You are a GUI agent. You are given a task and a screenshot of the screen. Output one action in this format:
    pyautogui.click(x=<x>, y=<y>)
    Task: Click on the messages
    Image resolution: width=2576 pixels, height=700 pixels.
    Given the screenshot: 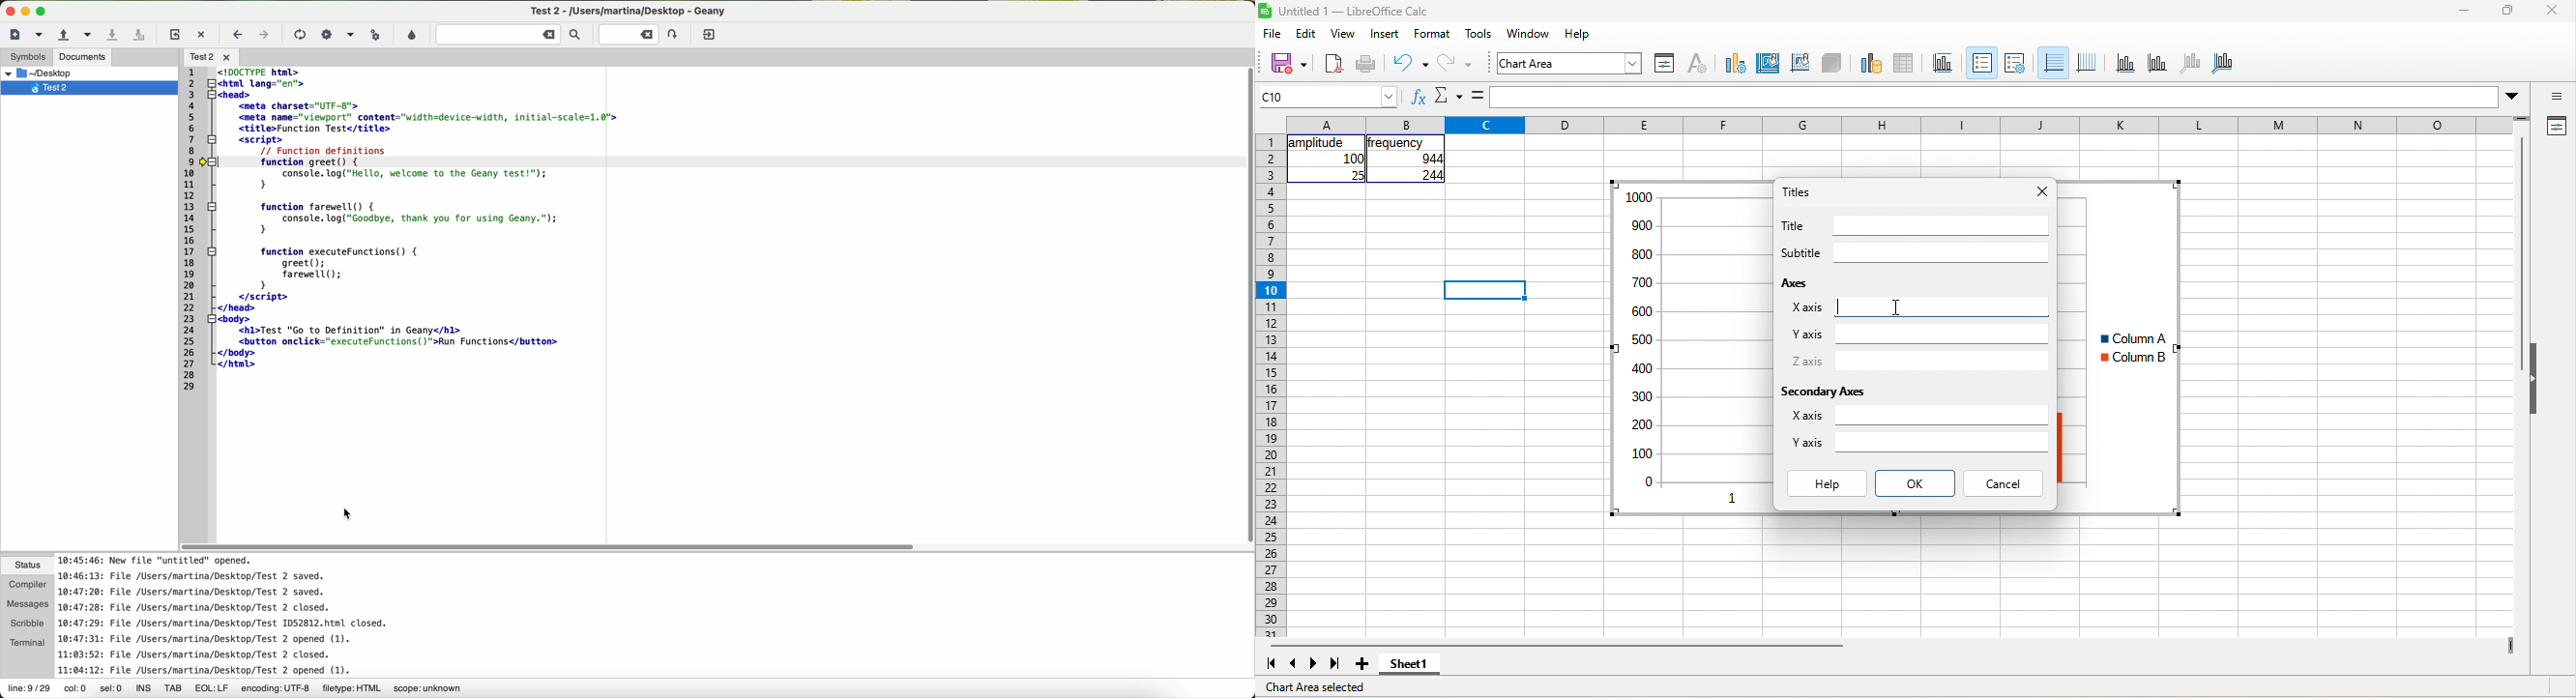 What is the action you would take?
    pyautogui.click(x=25, y=604)
    